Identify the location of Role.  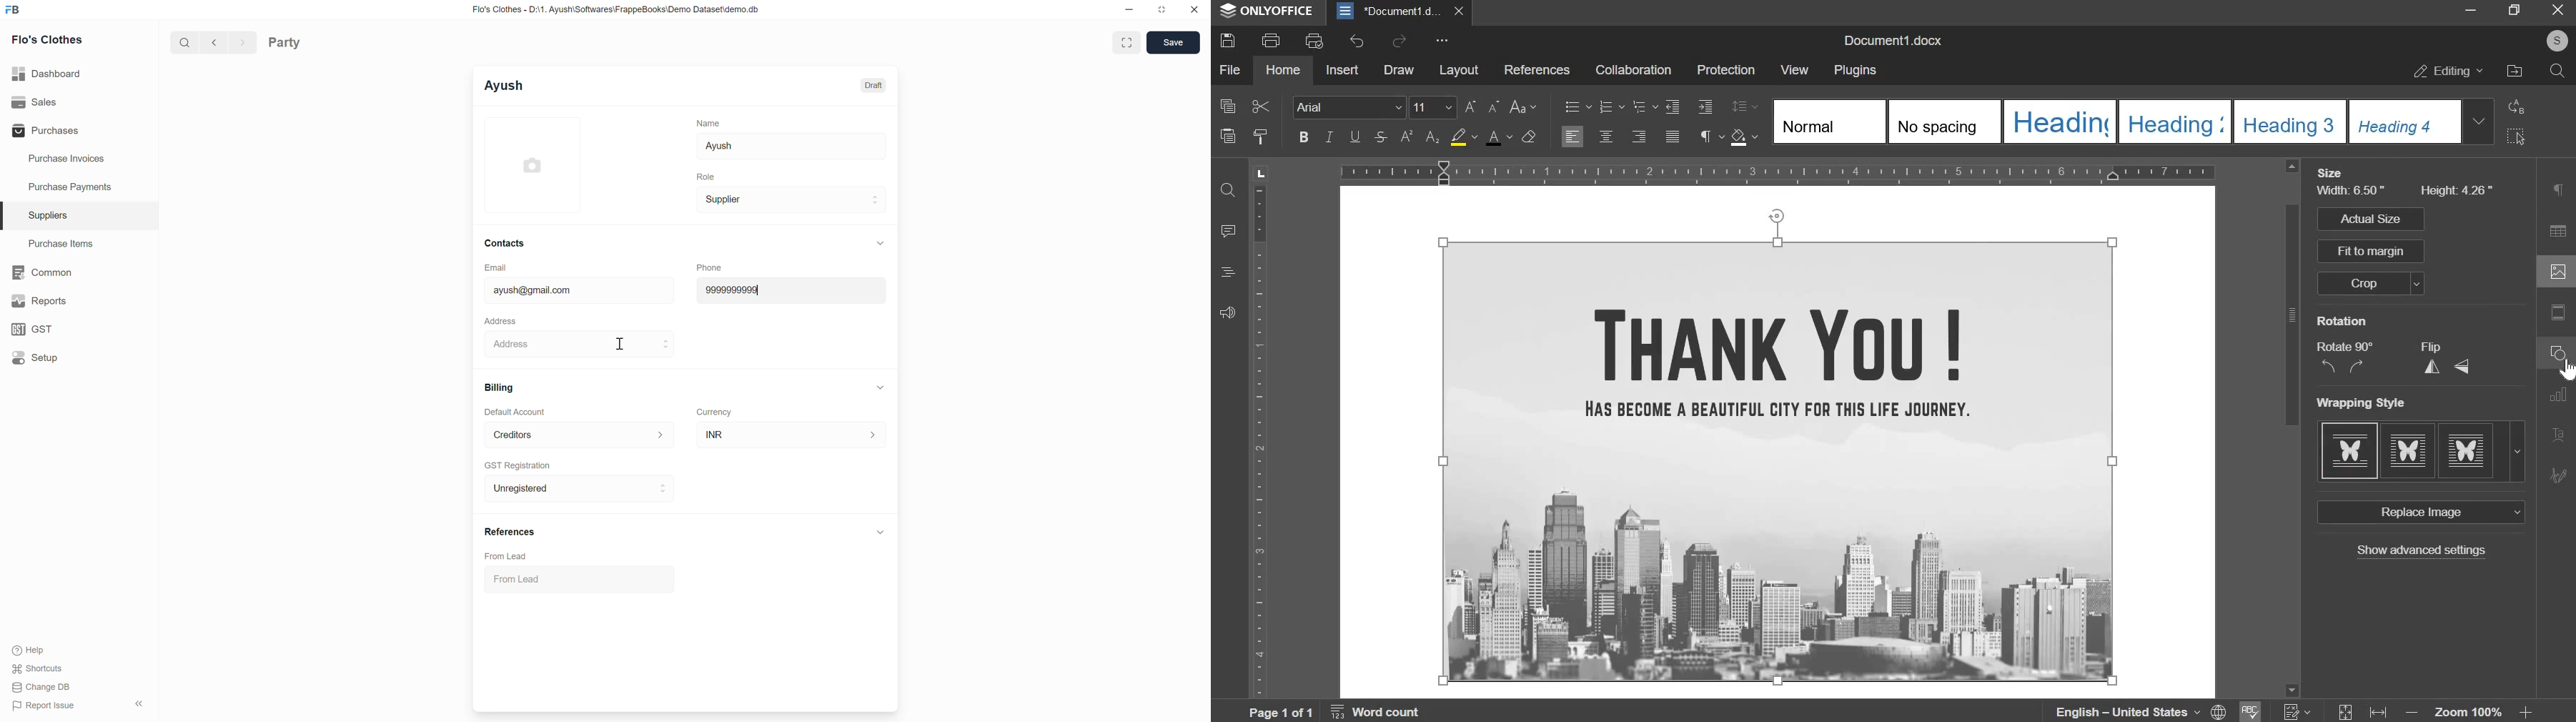
(706, 176).